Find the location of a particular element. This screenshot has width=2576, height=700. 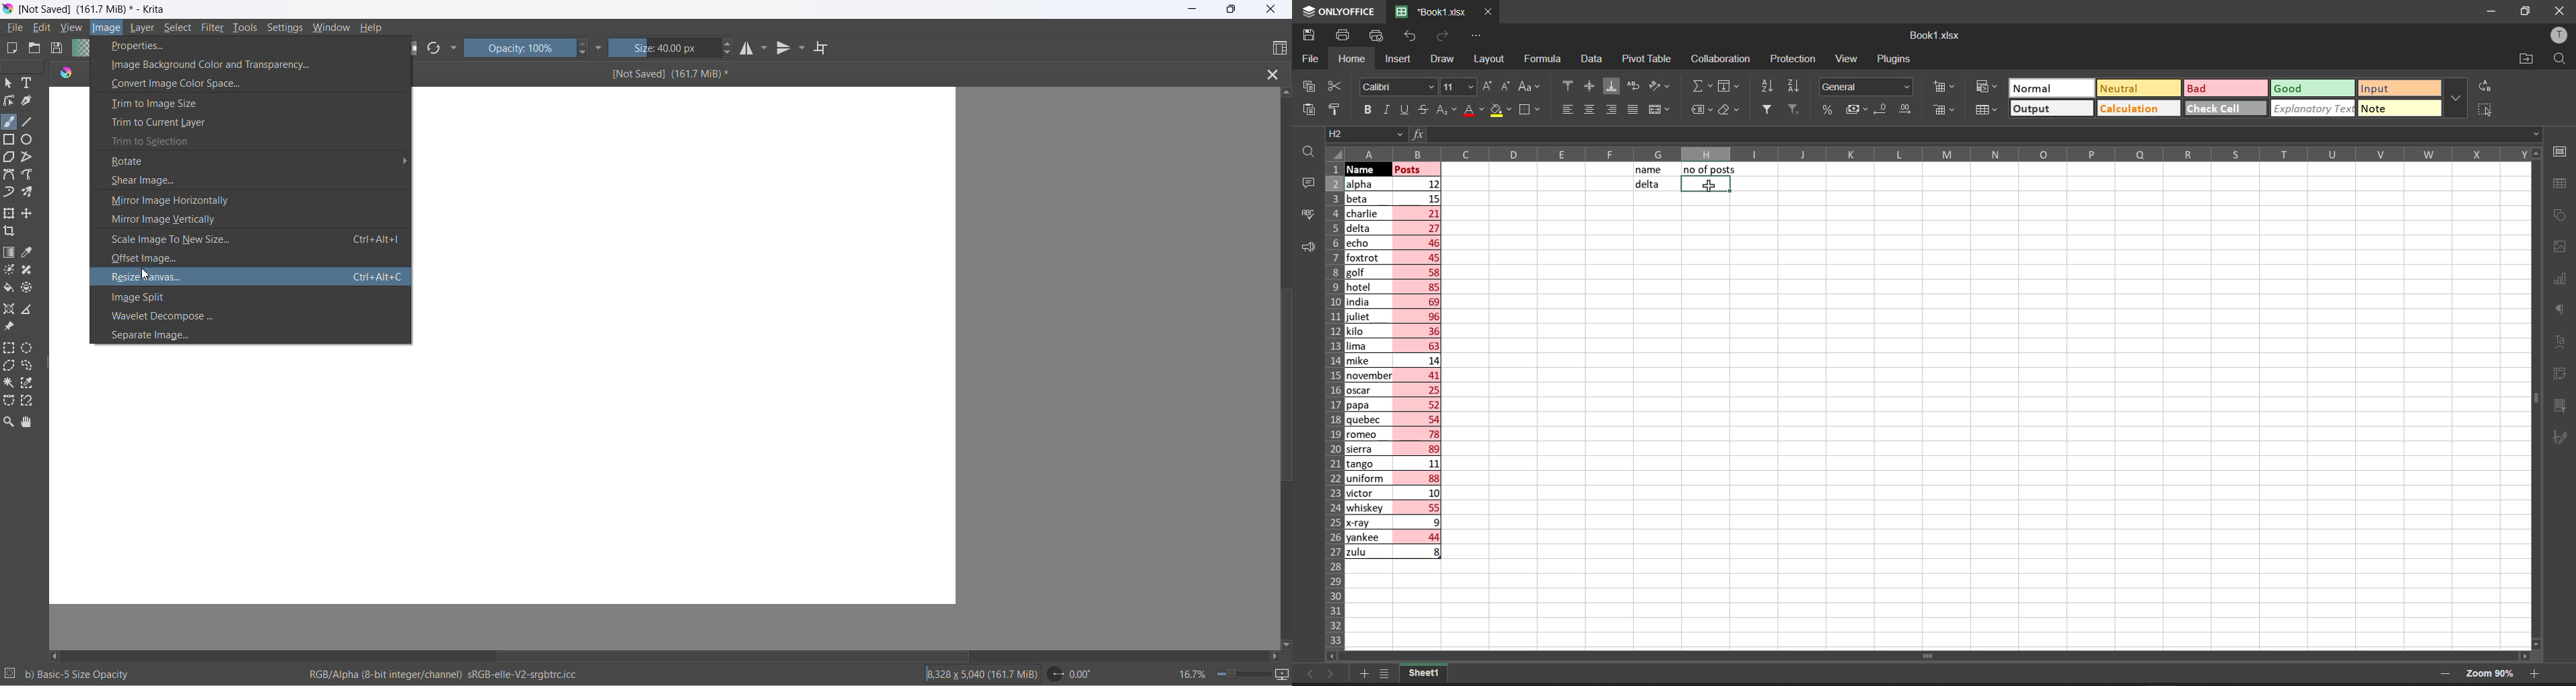

preserve alpha is located at coordinates (415, 48).